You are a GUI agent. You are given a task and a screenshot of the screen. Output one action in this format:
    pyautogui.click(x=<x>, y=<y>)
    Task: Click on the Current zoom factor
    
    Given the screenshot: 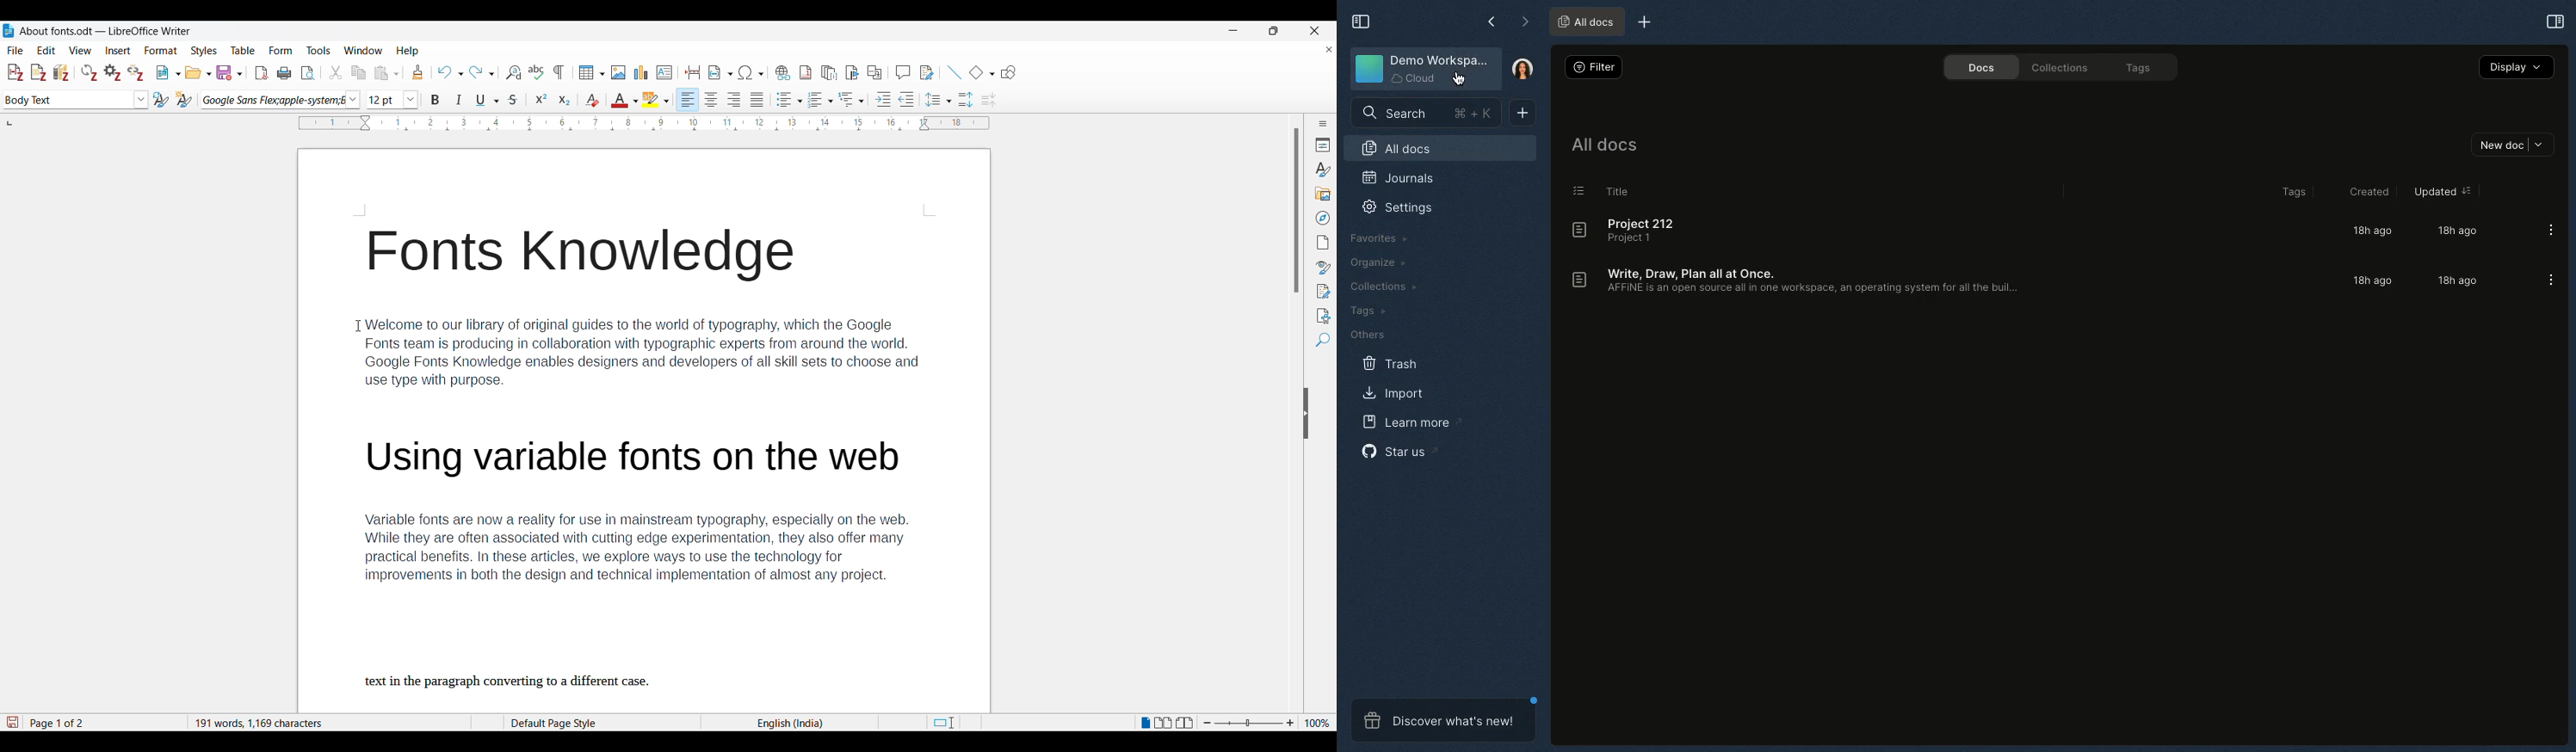 What is the action you would take?
    pyautogui.click(x=1318, y=723)
    